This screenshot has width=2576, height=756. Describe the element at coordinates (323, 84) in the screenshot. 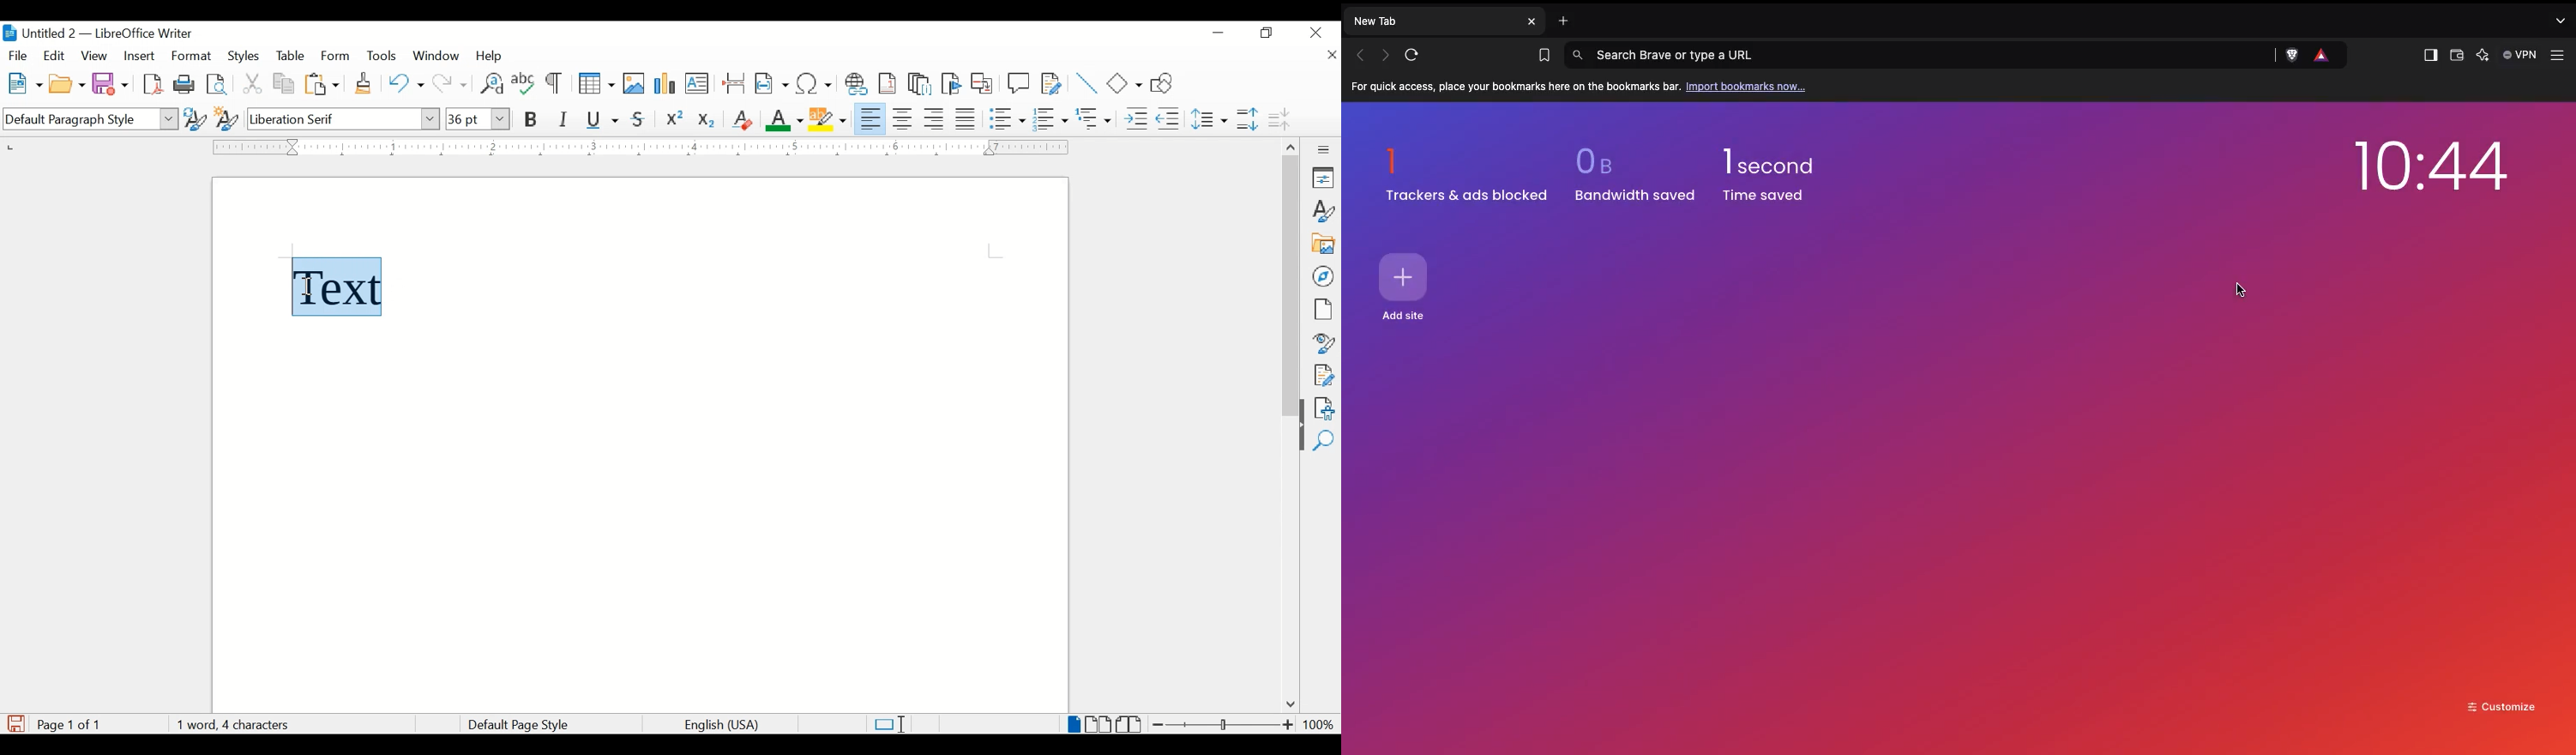

I see `paste ` at that location.